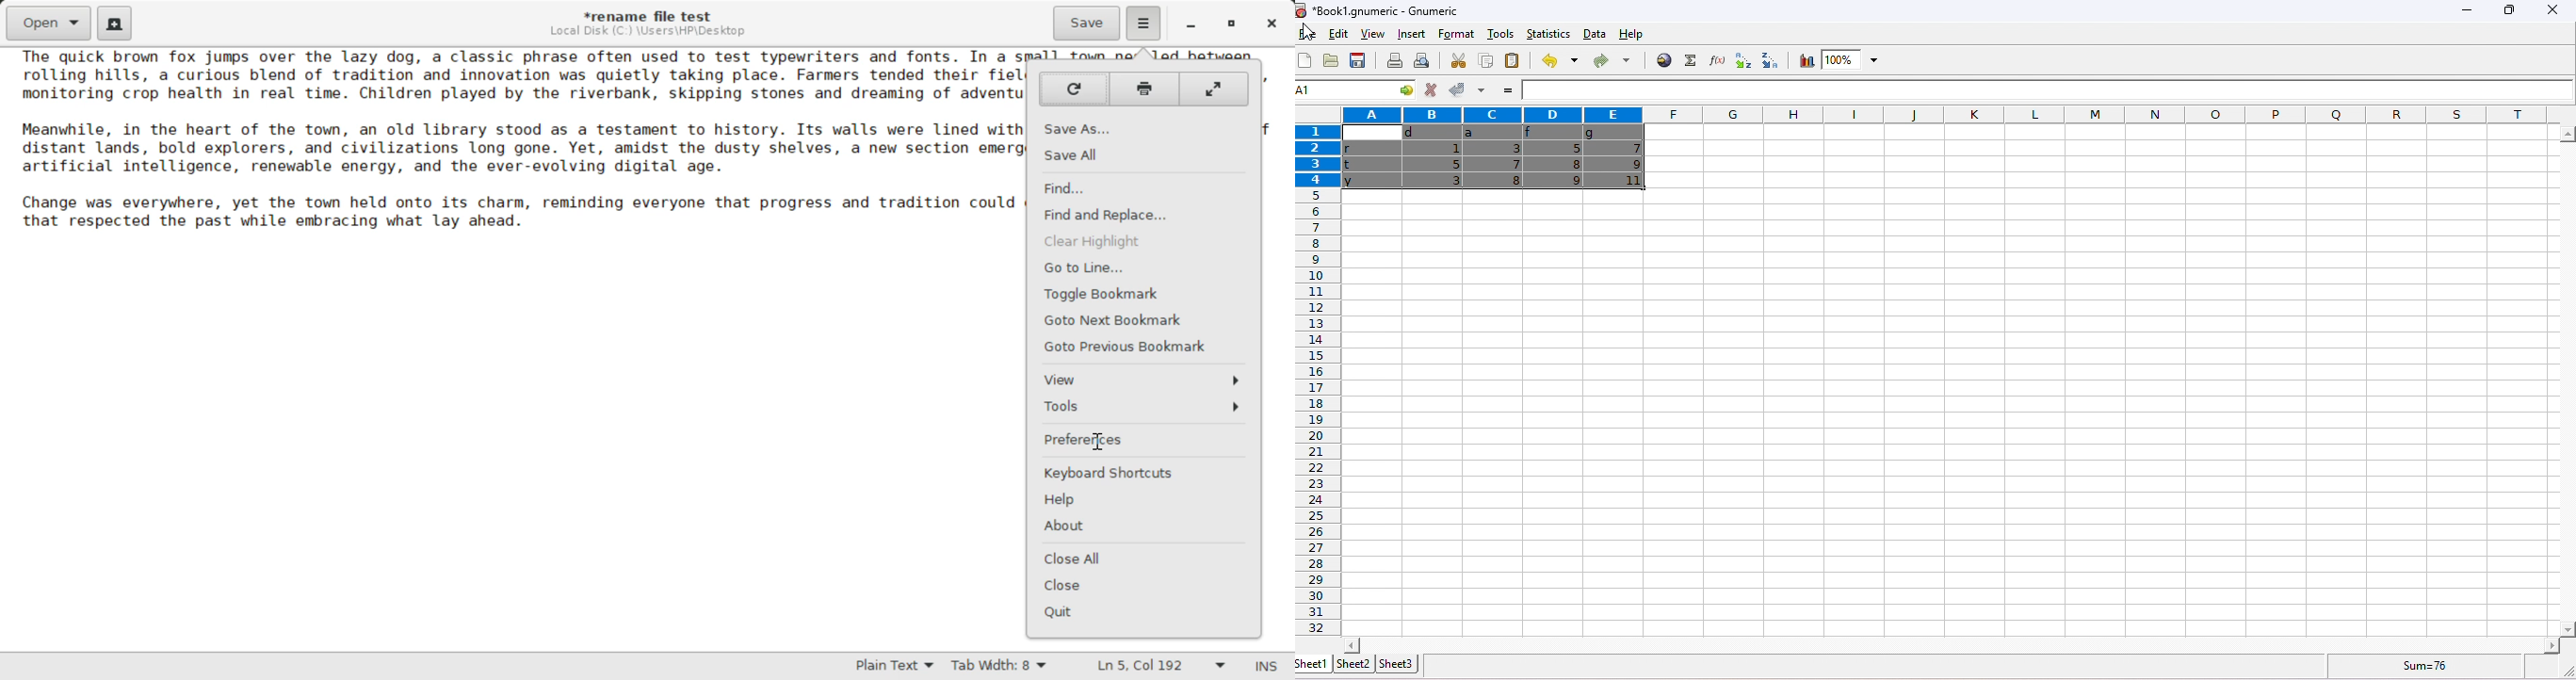 This screenshot has height=700, width=2576. I want to click on cut, so click(1459, 60).